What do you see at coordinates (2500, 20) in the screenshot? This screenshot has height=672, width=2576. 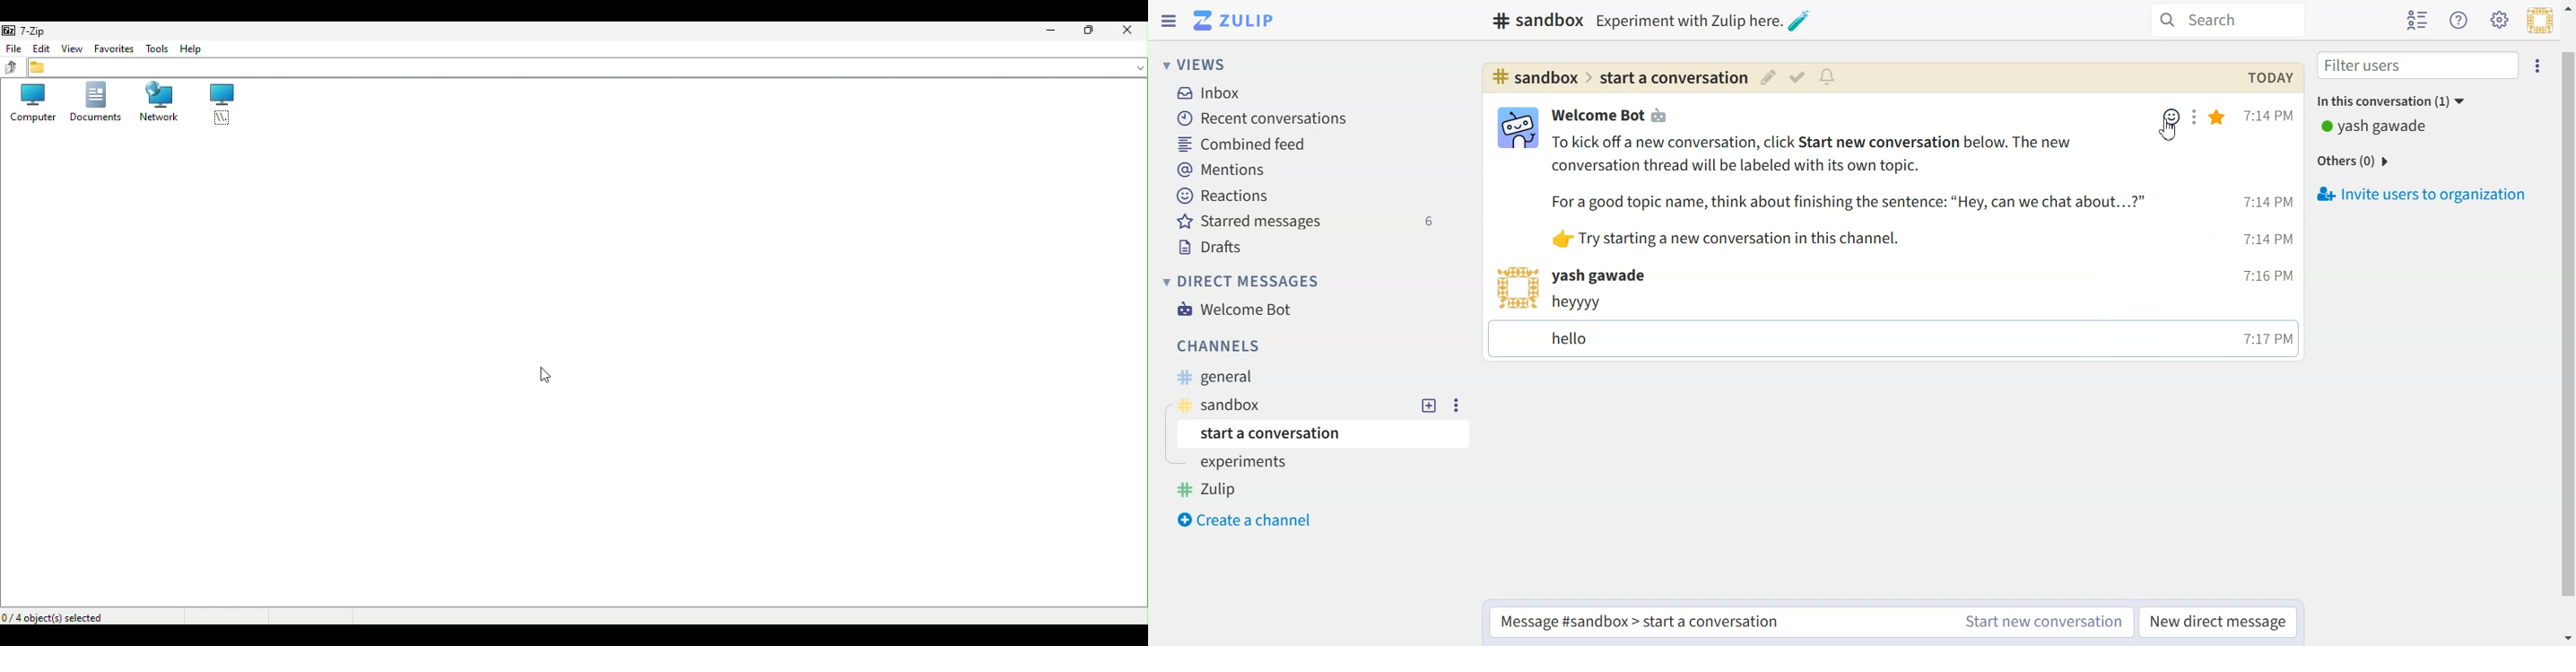 I see `Main menu` at bounding box center [2500, 20].